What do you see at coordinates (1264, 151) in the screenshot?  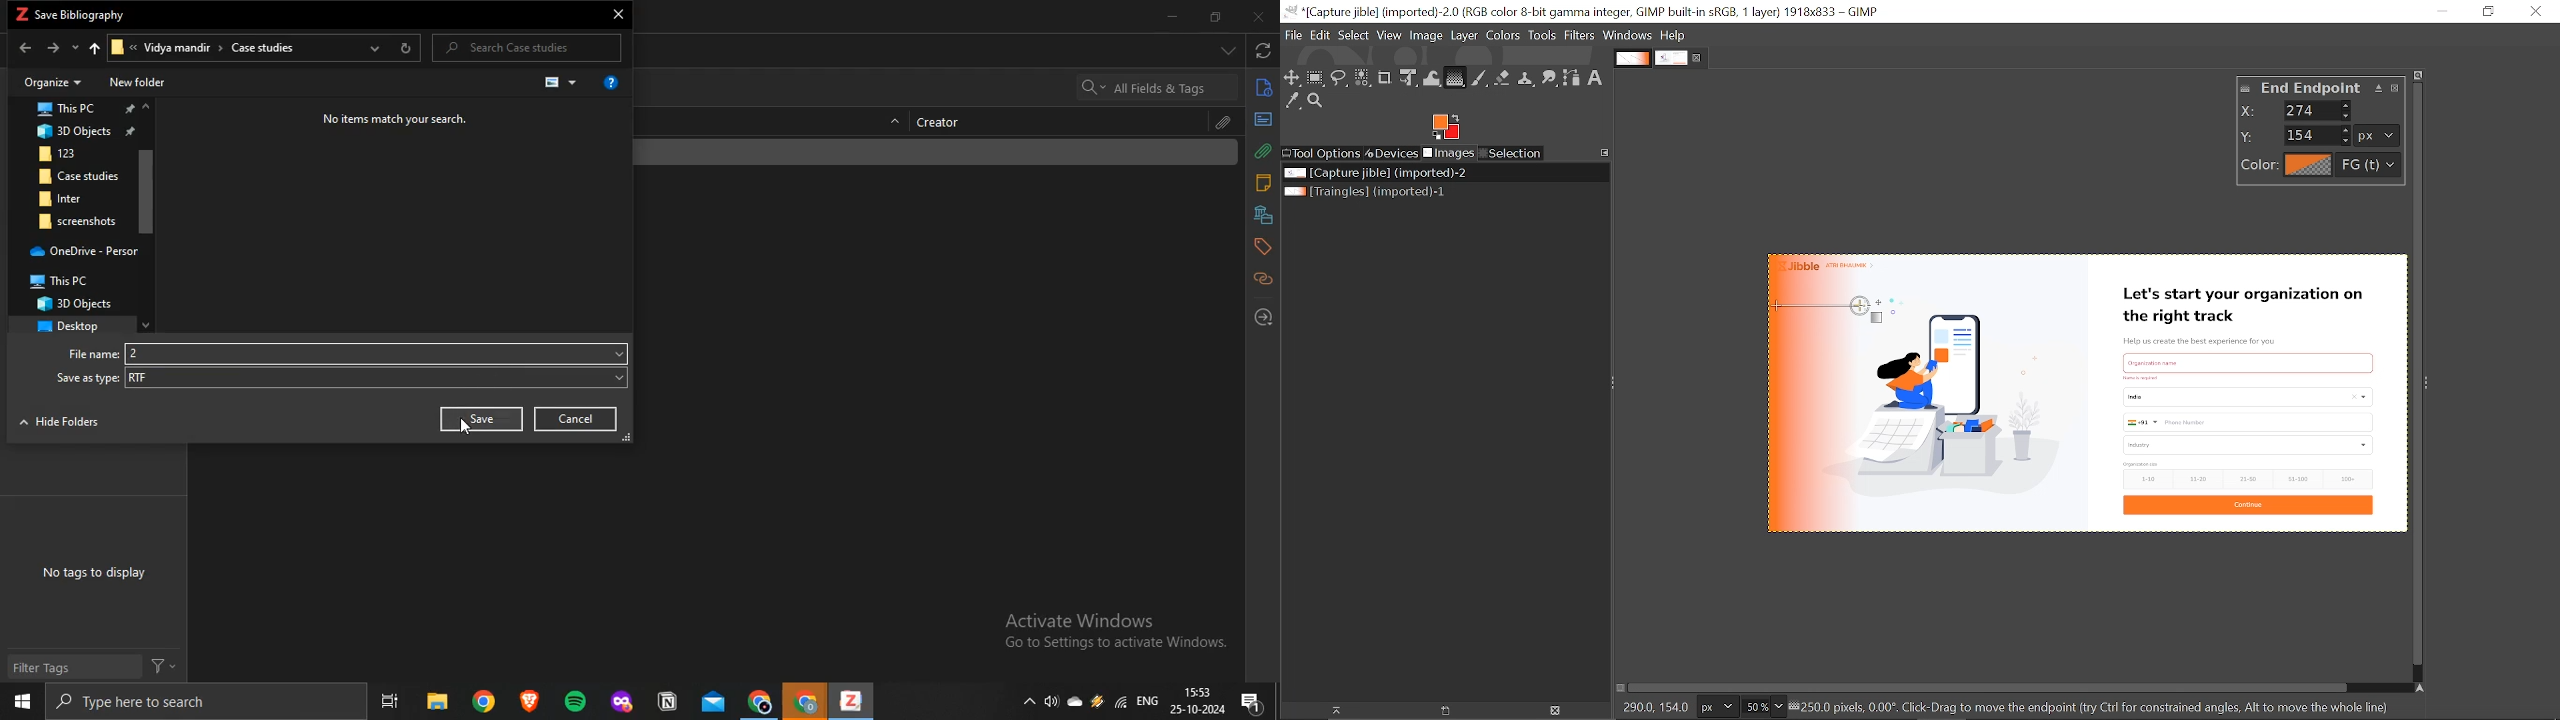 I see `attachments` at bounding box center [1264, 151].